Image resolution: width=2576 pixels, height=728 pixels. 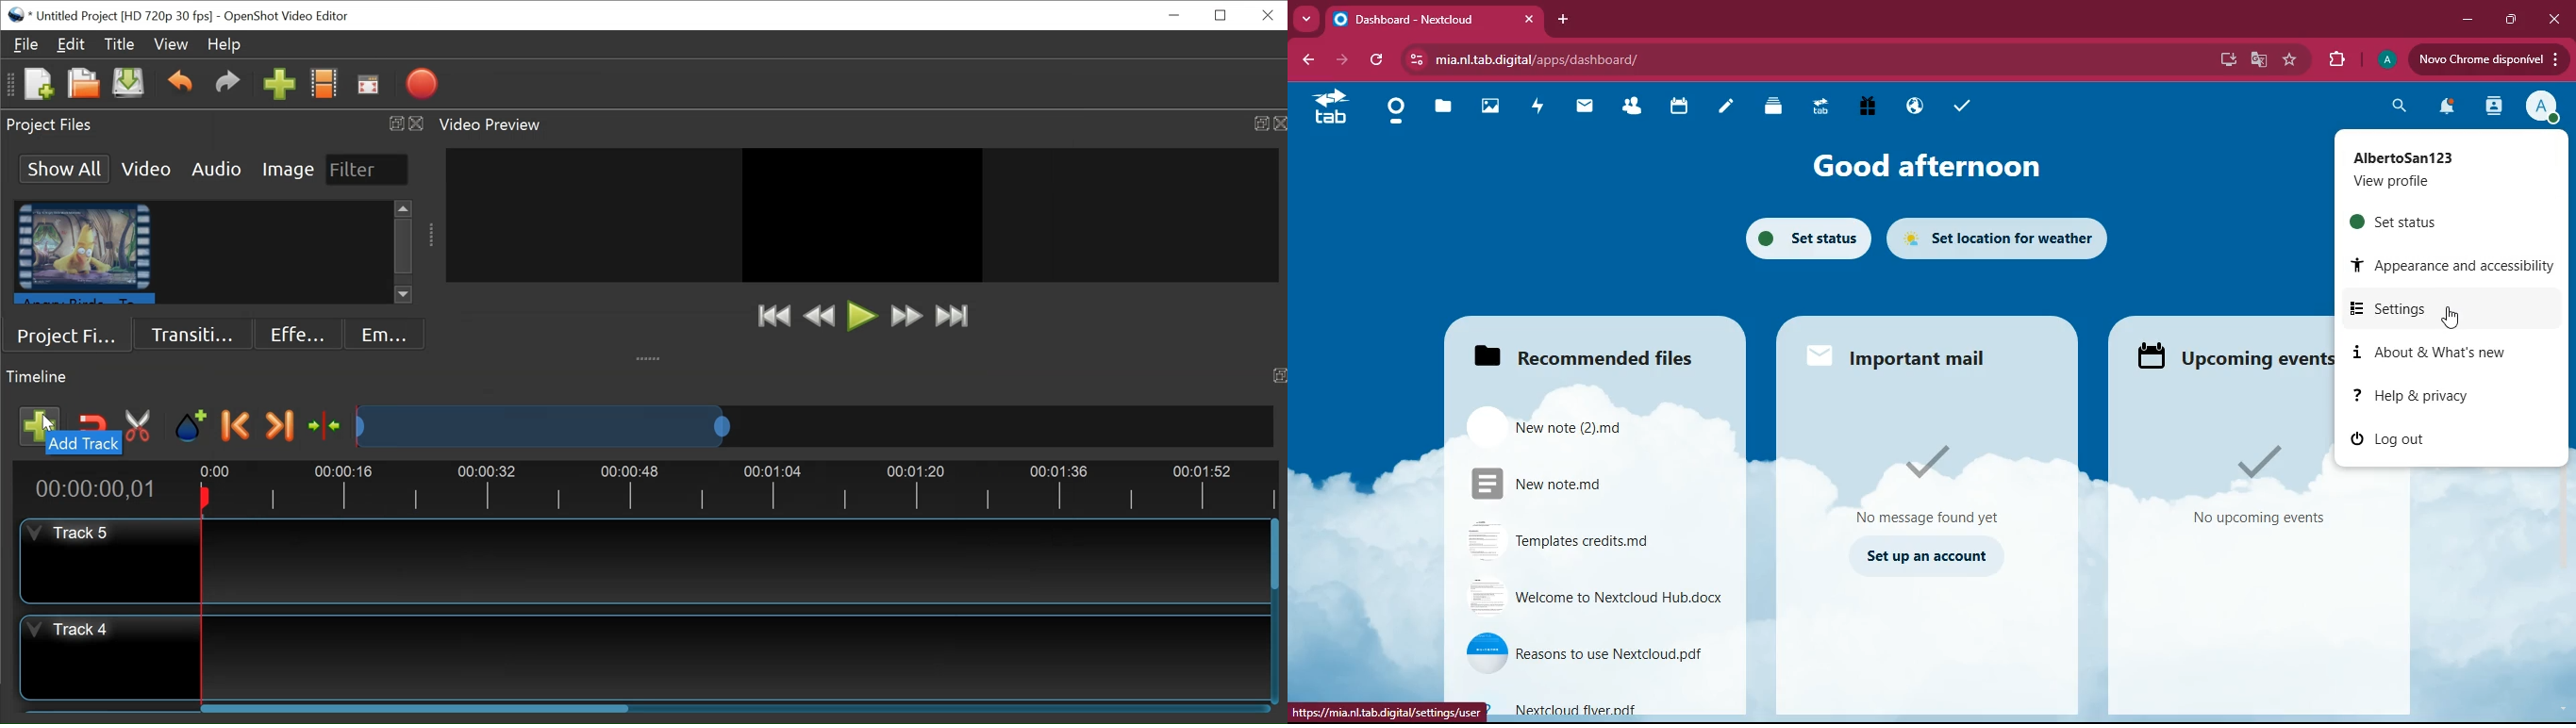 I want to click on Vertical Scrollbar, so click(x=1276, y=555).